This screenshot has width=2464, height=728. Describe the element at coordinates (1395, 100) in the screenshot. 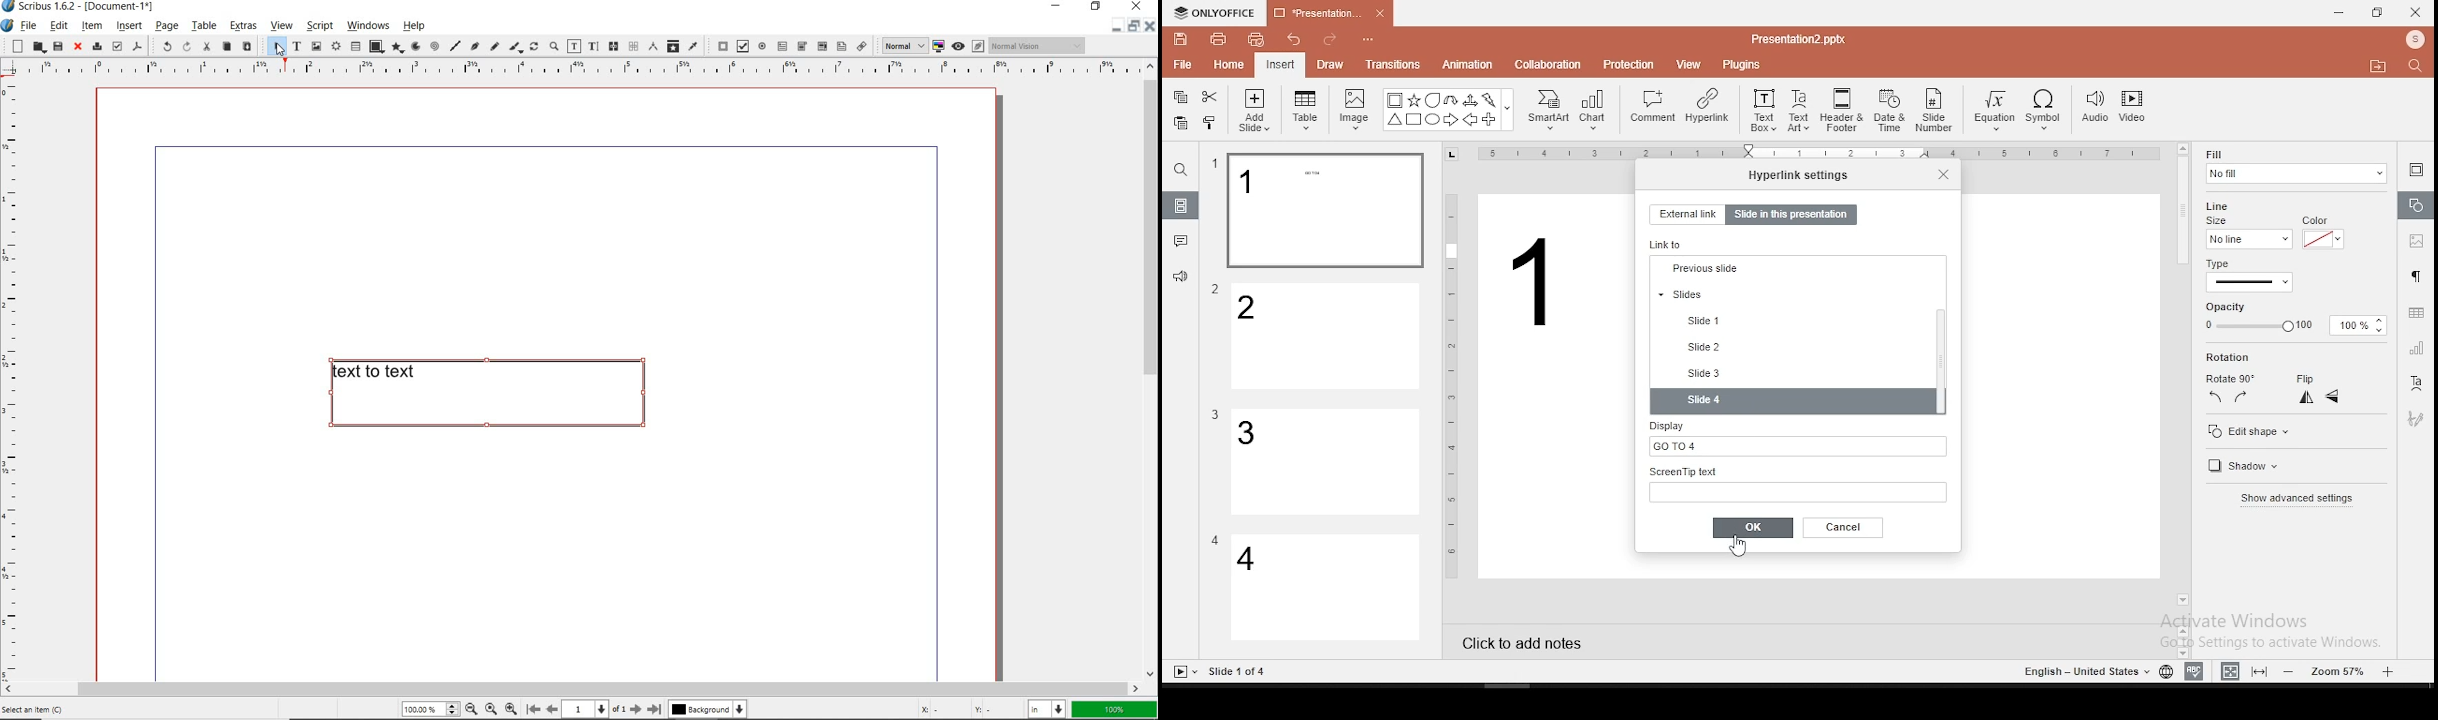

I see `Bordered Box` at that location.